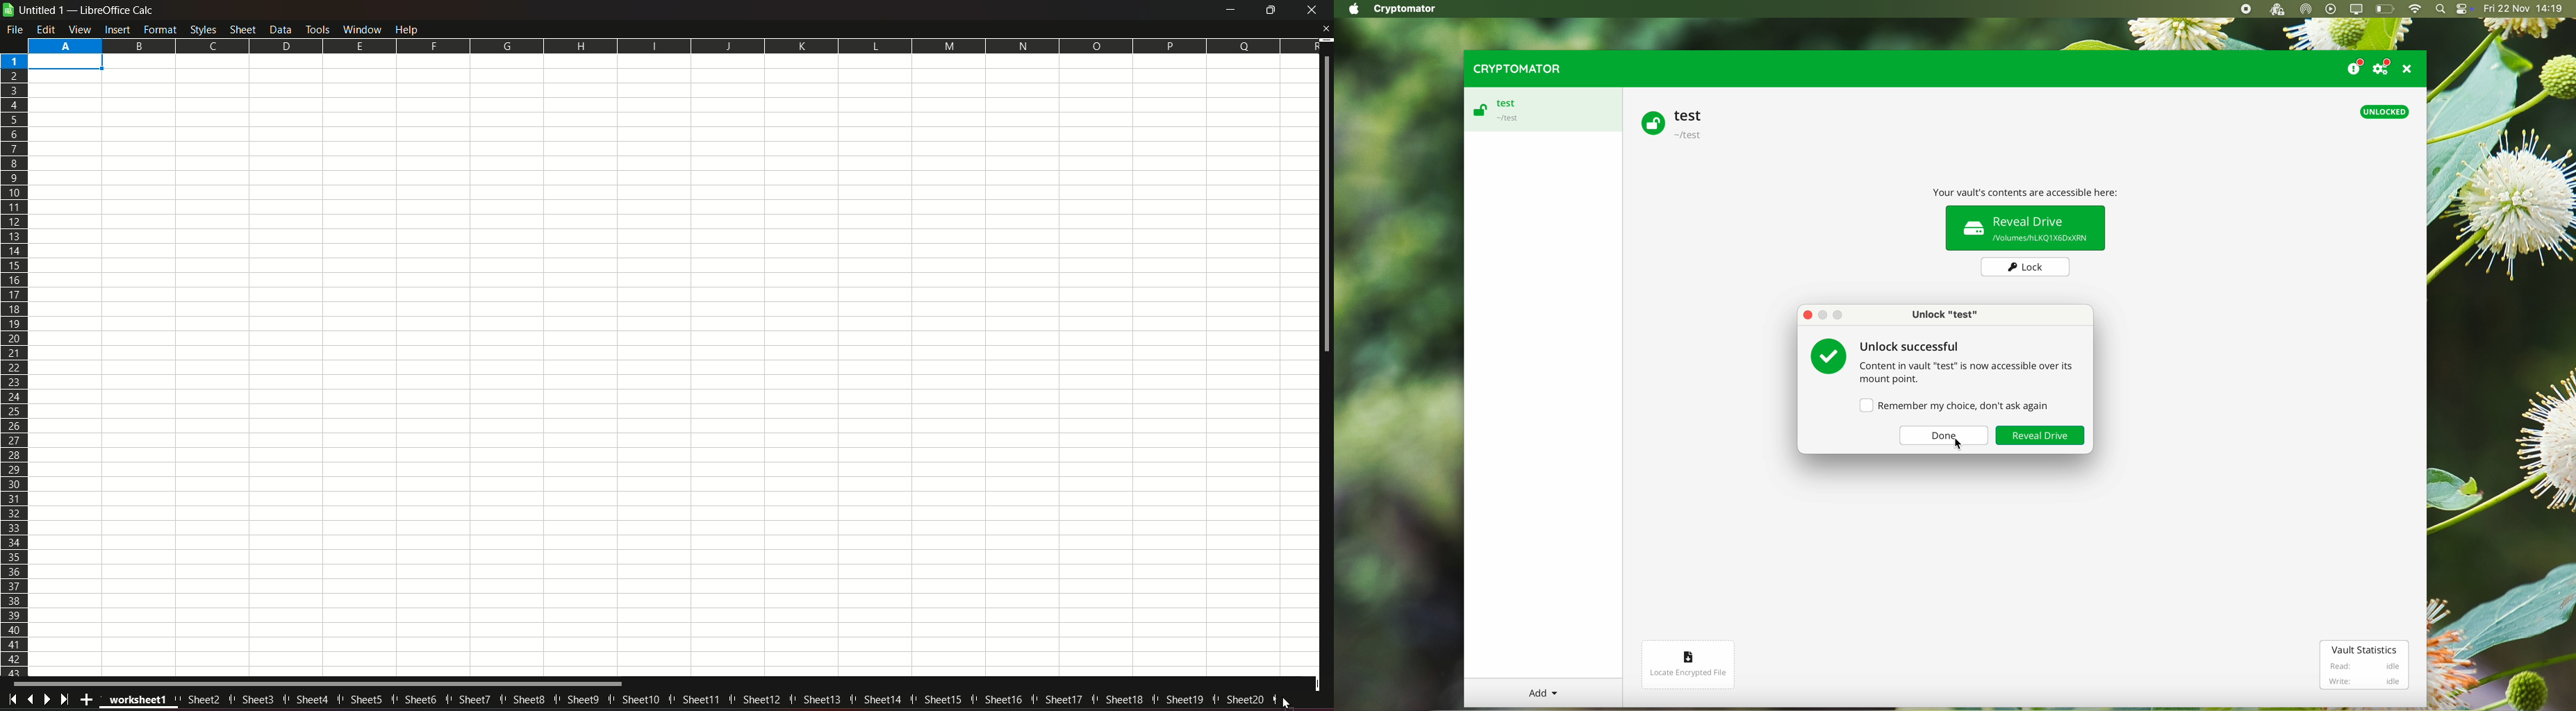 Image resolution: width=2576 pixels, height=728 pixels. Describe the element at coordinates (117, 29) in the screenshot. I see `insert` at that location.